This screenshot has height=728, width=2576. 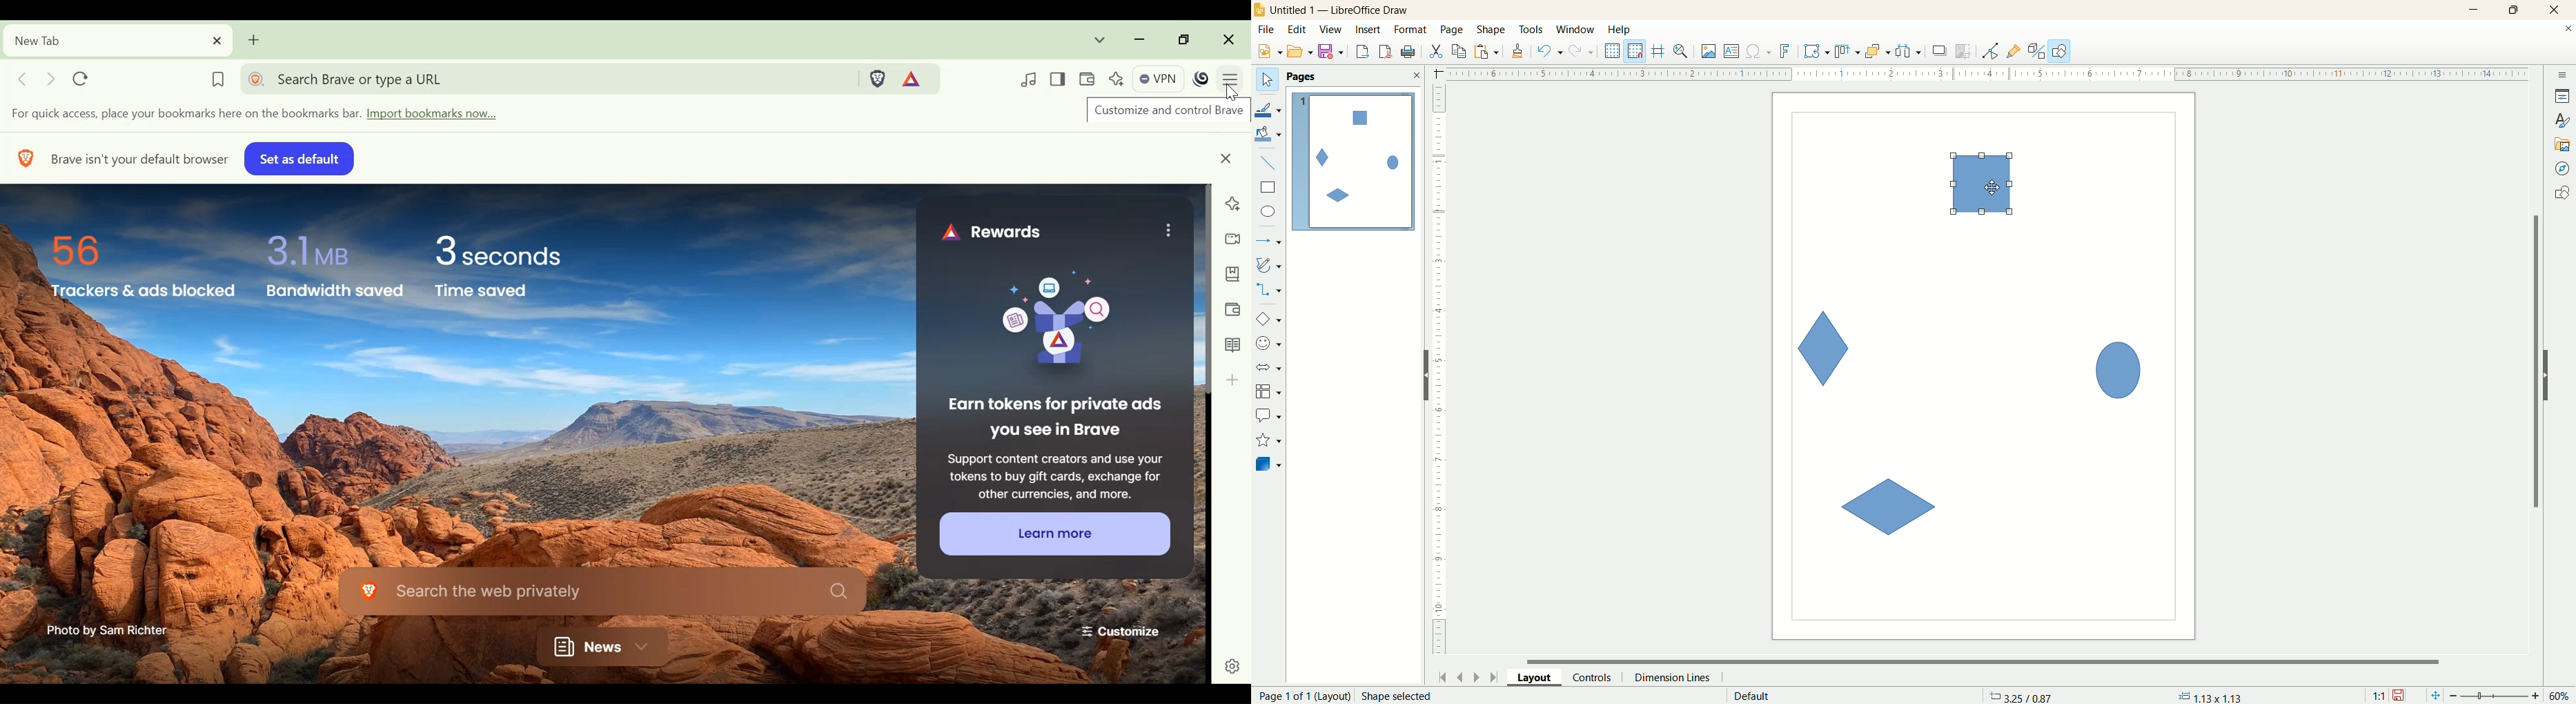 What do you see at coordinates (1332, 30) in the screenshot?
I see `view` at bounding box center [1332, 30].